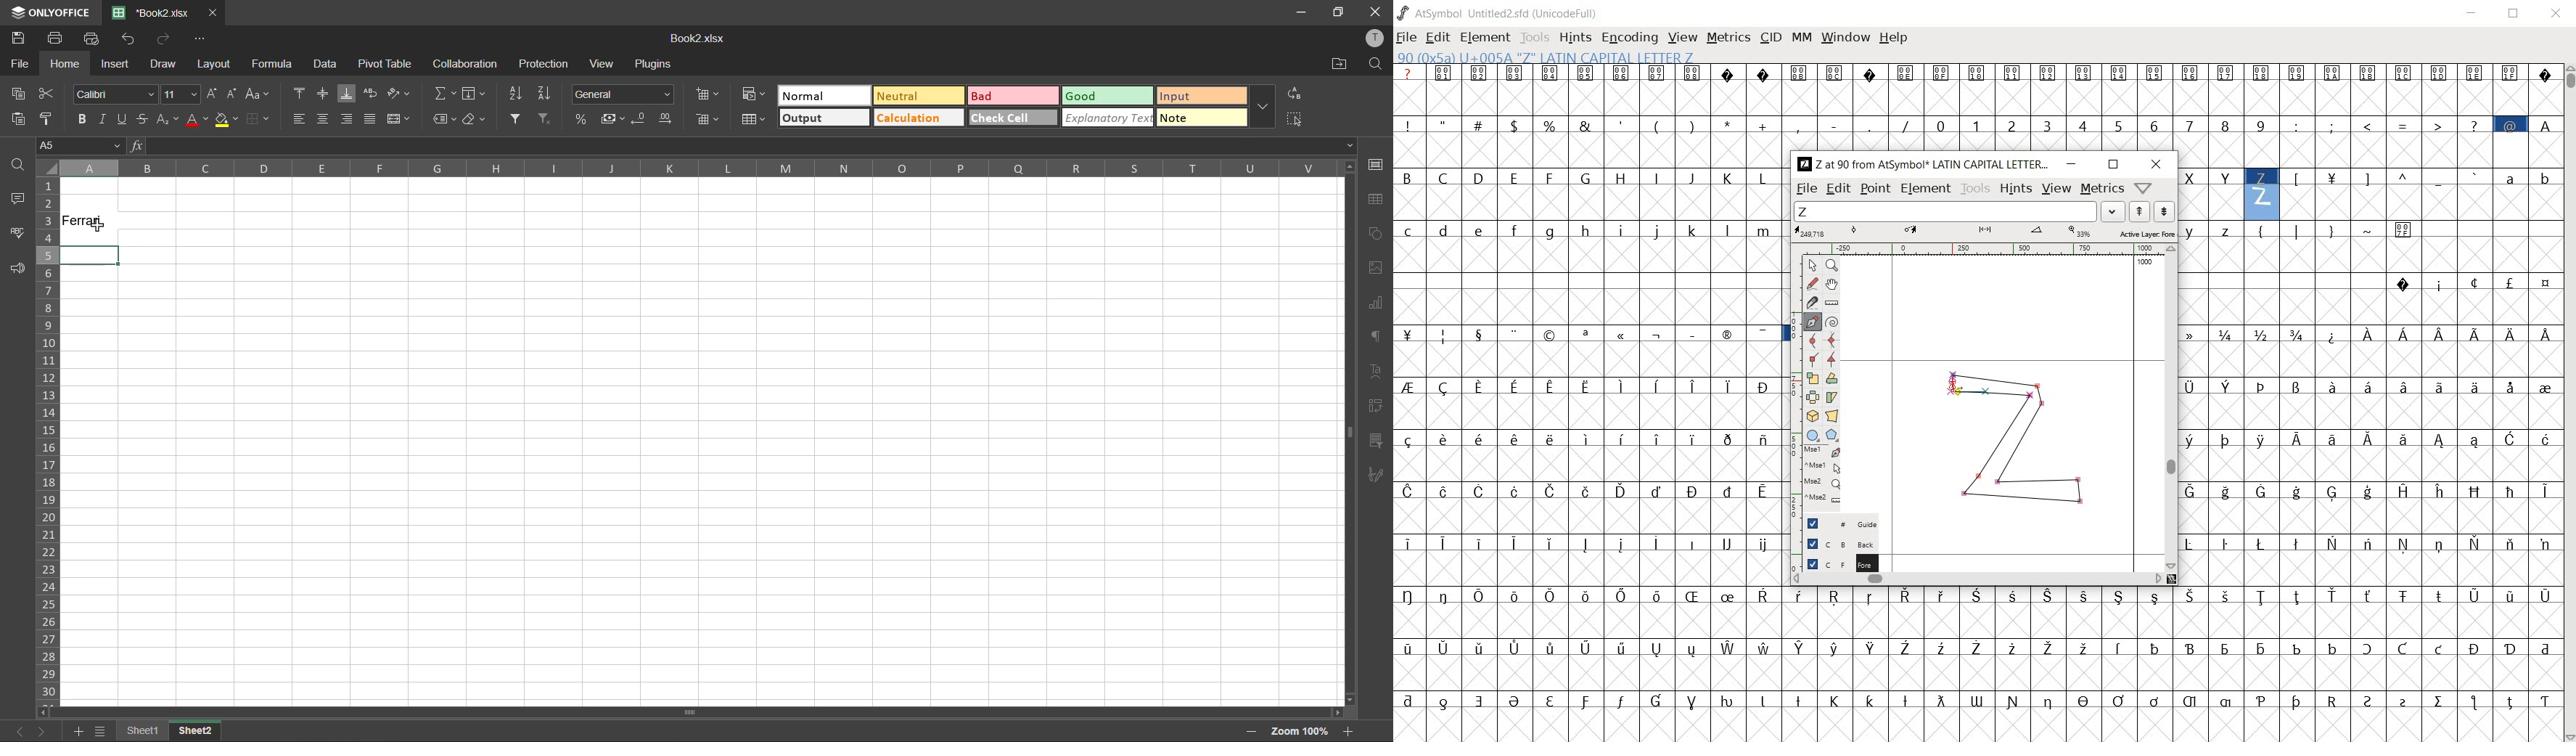 The height and width of the screenshot is (756, 2576). What do you see at coordinates (2056, 189) in the screenshot?
I see `view` at bounding box center [2056, 189].